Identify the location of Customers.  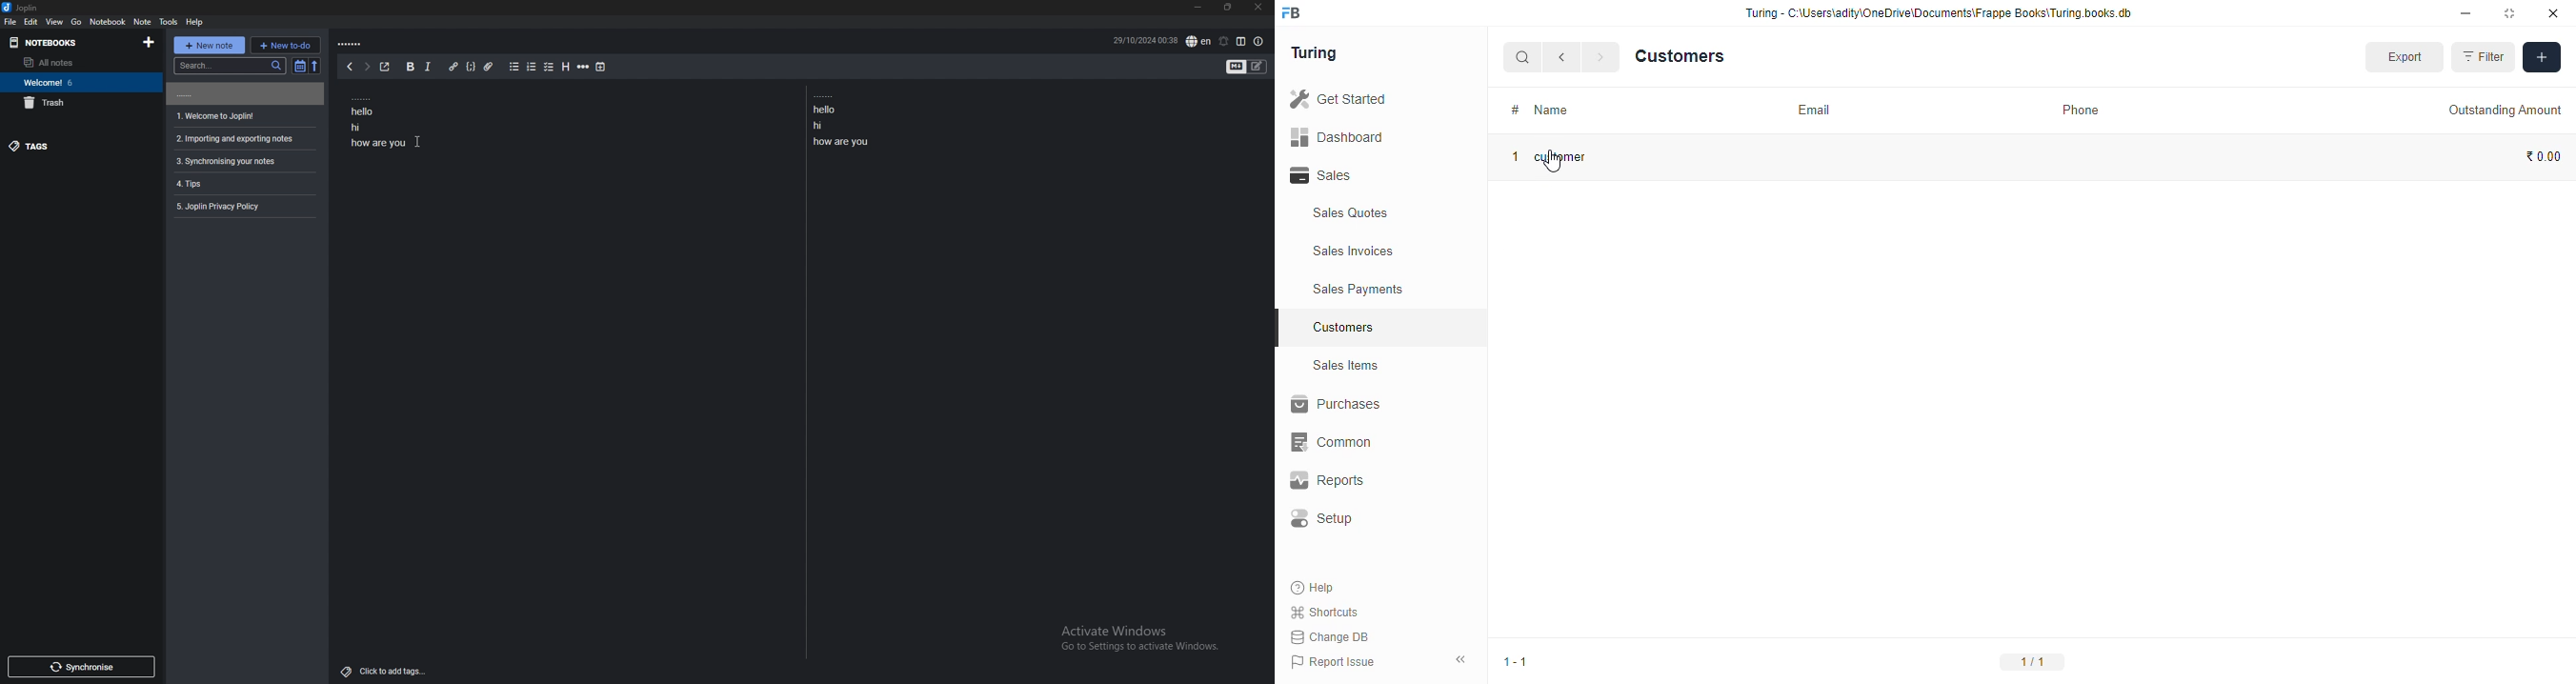
(1696, 55).